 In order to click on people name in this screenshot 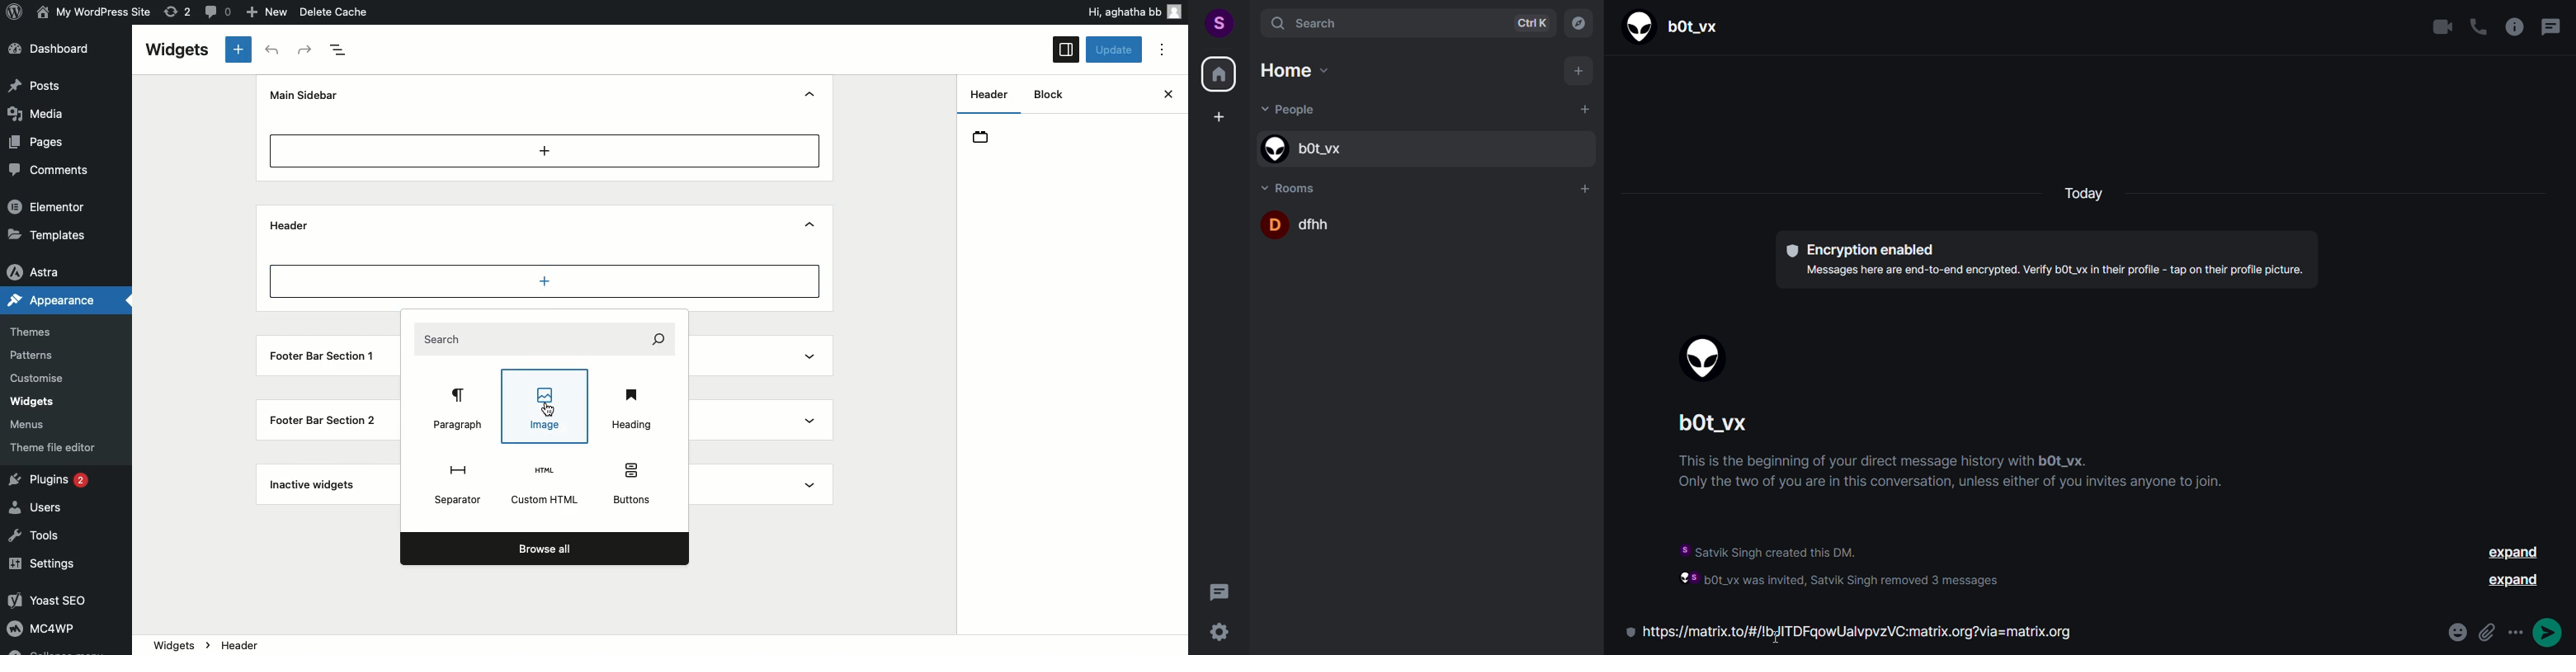, I will do `click(1678, 25)`.